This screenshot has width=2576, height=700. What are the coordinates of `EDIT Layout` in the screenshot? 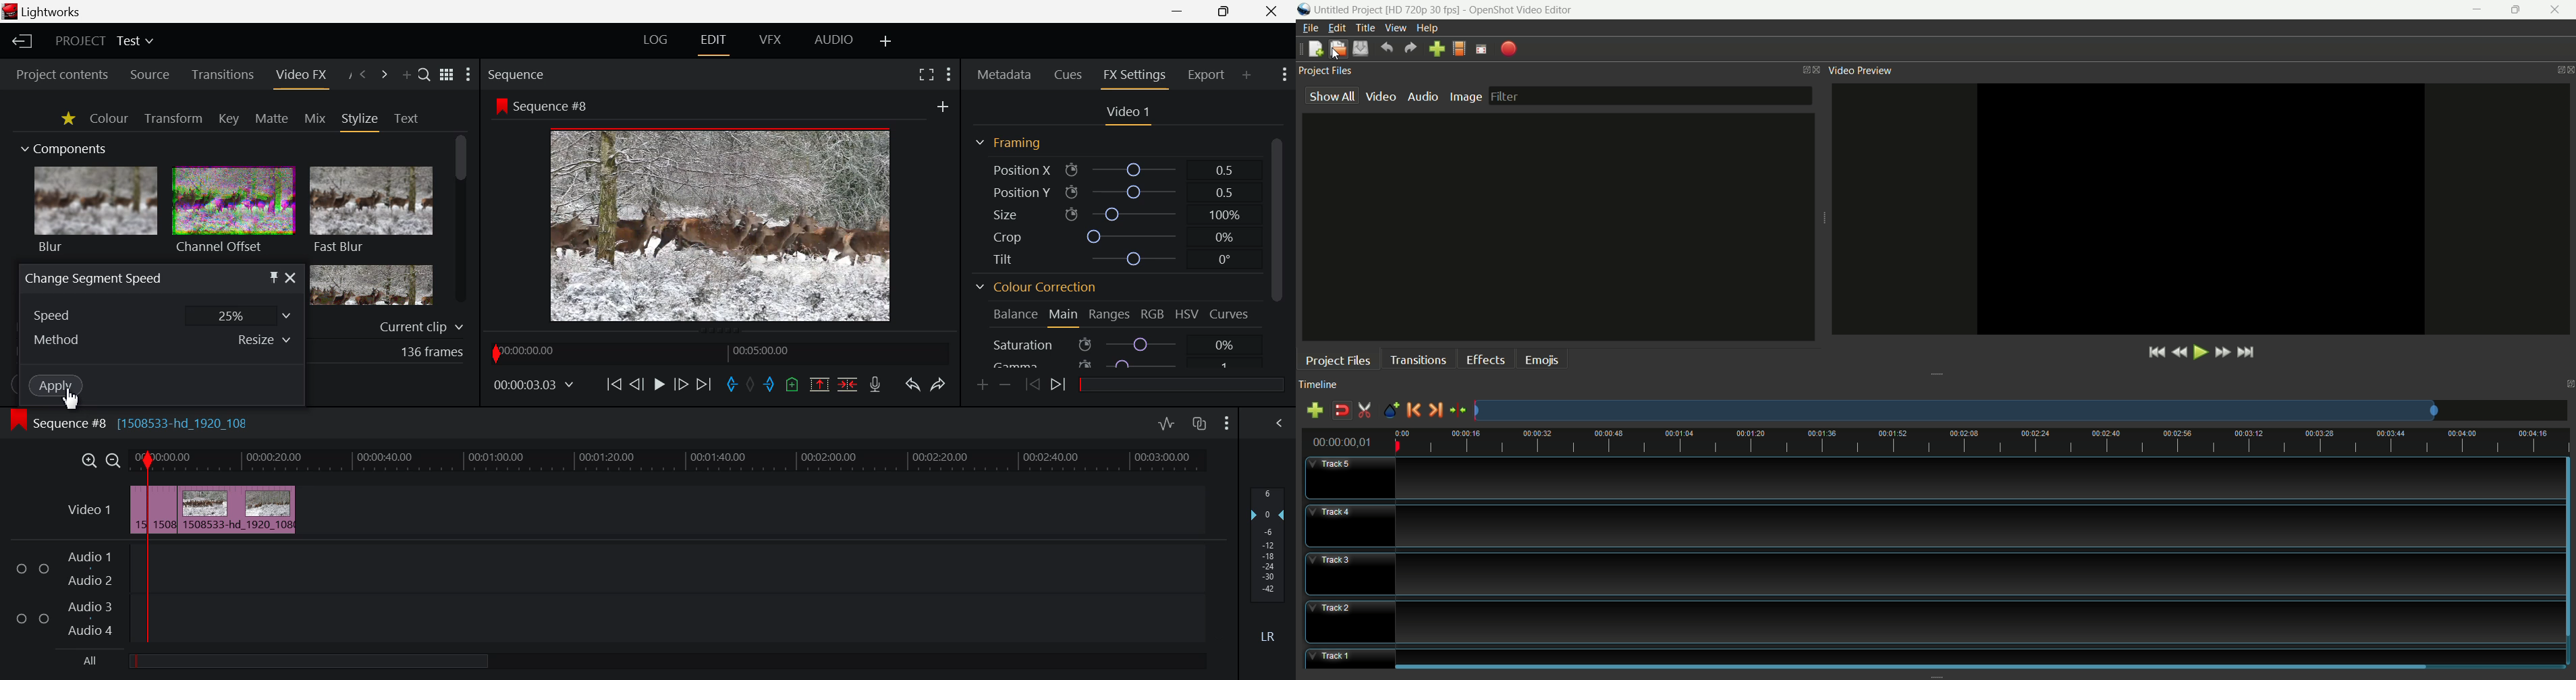 It's located at (712, 42).